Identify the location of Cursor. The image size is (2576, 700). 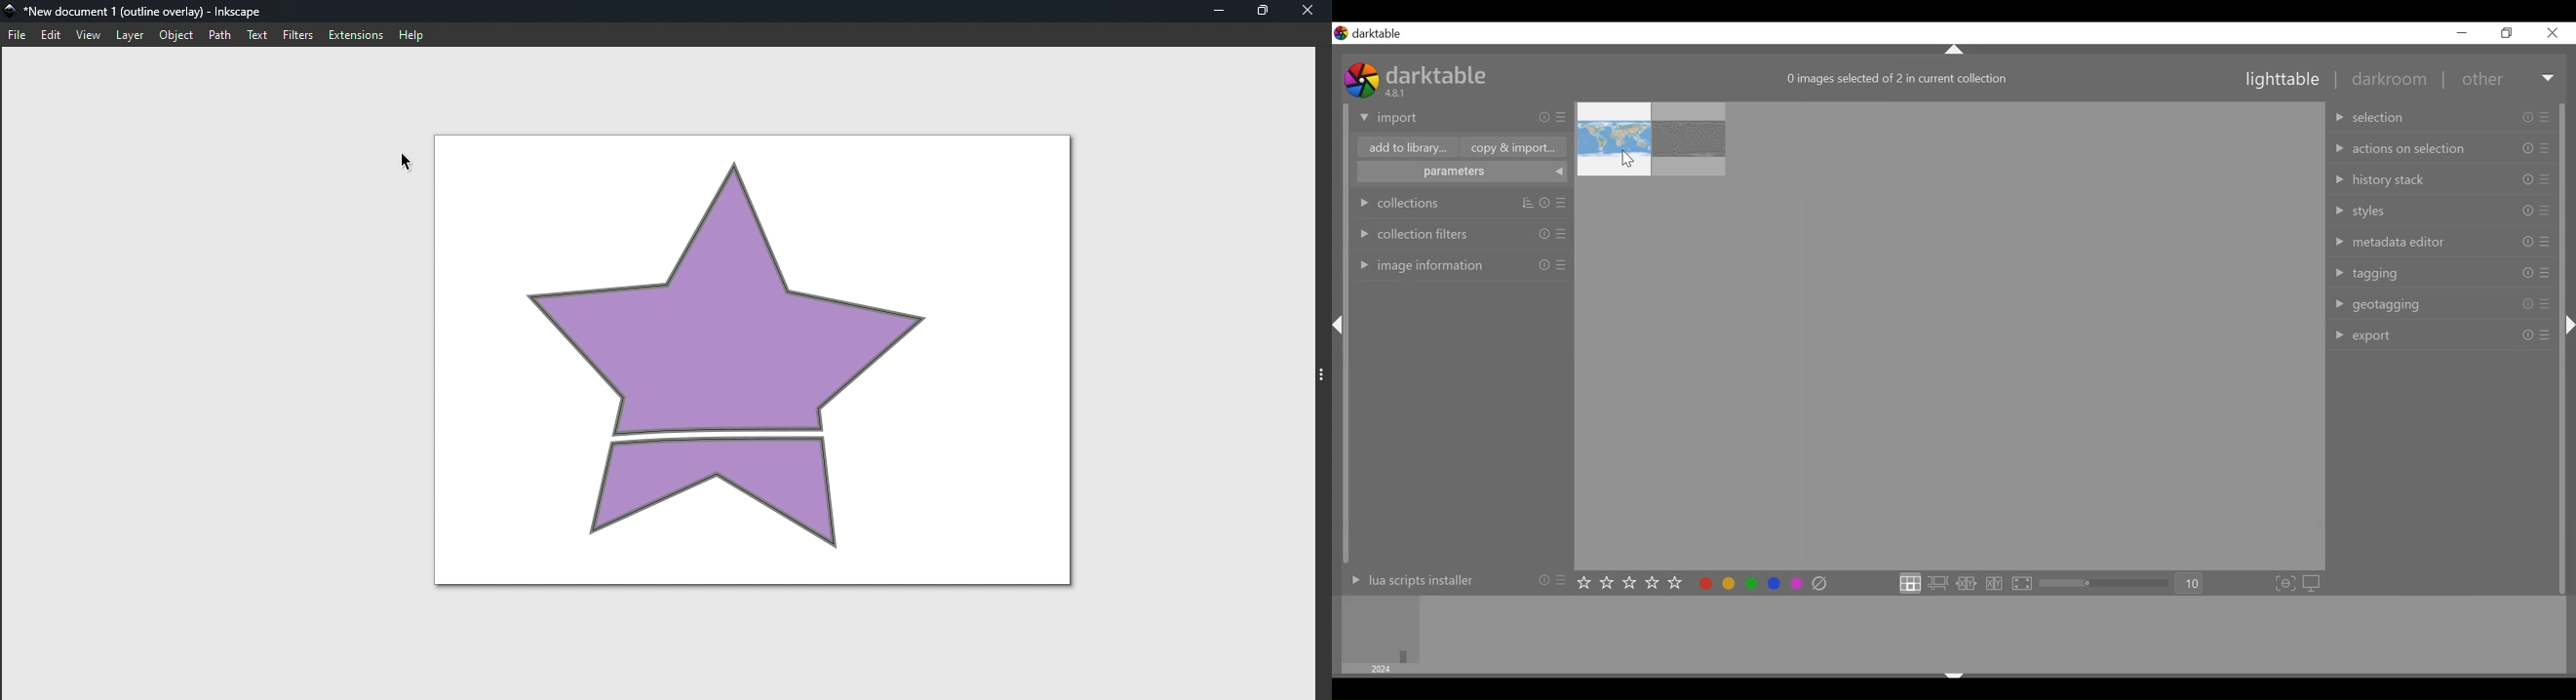
(403, 164).